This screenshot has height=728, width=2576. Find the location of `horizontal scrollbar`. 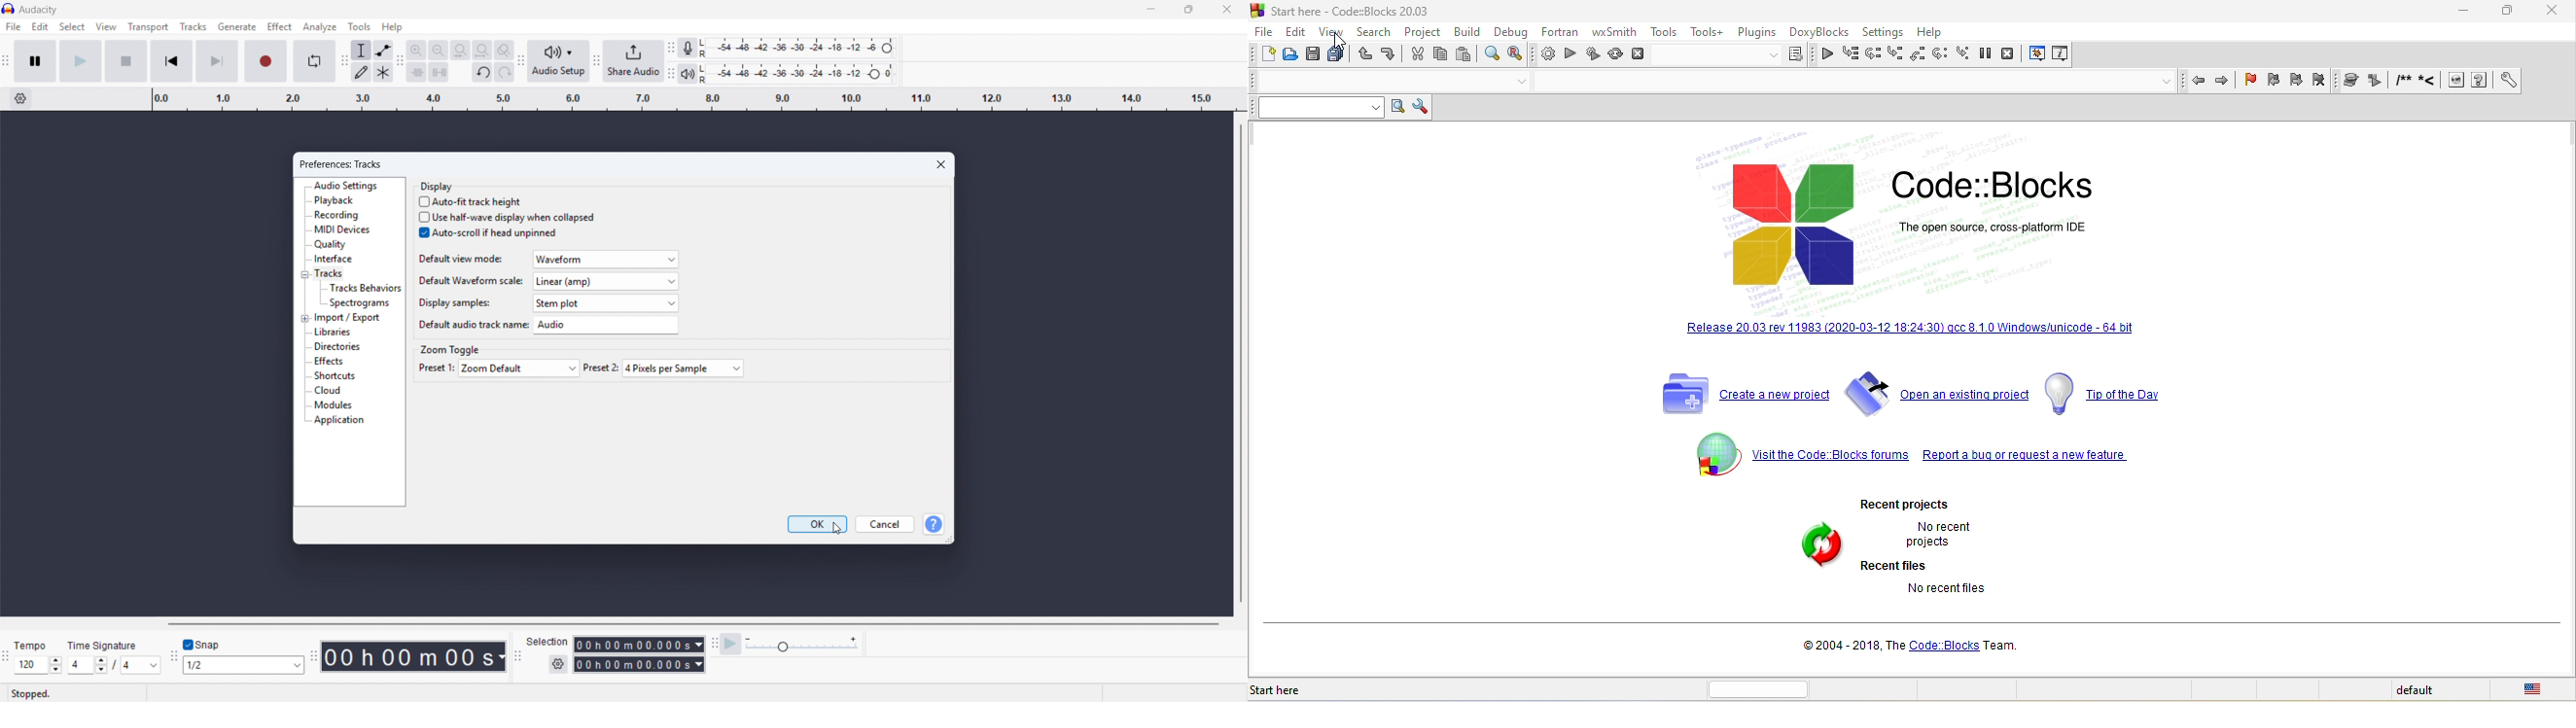

horizontal scrollbar is located at coordinates (692, 624).